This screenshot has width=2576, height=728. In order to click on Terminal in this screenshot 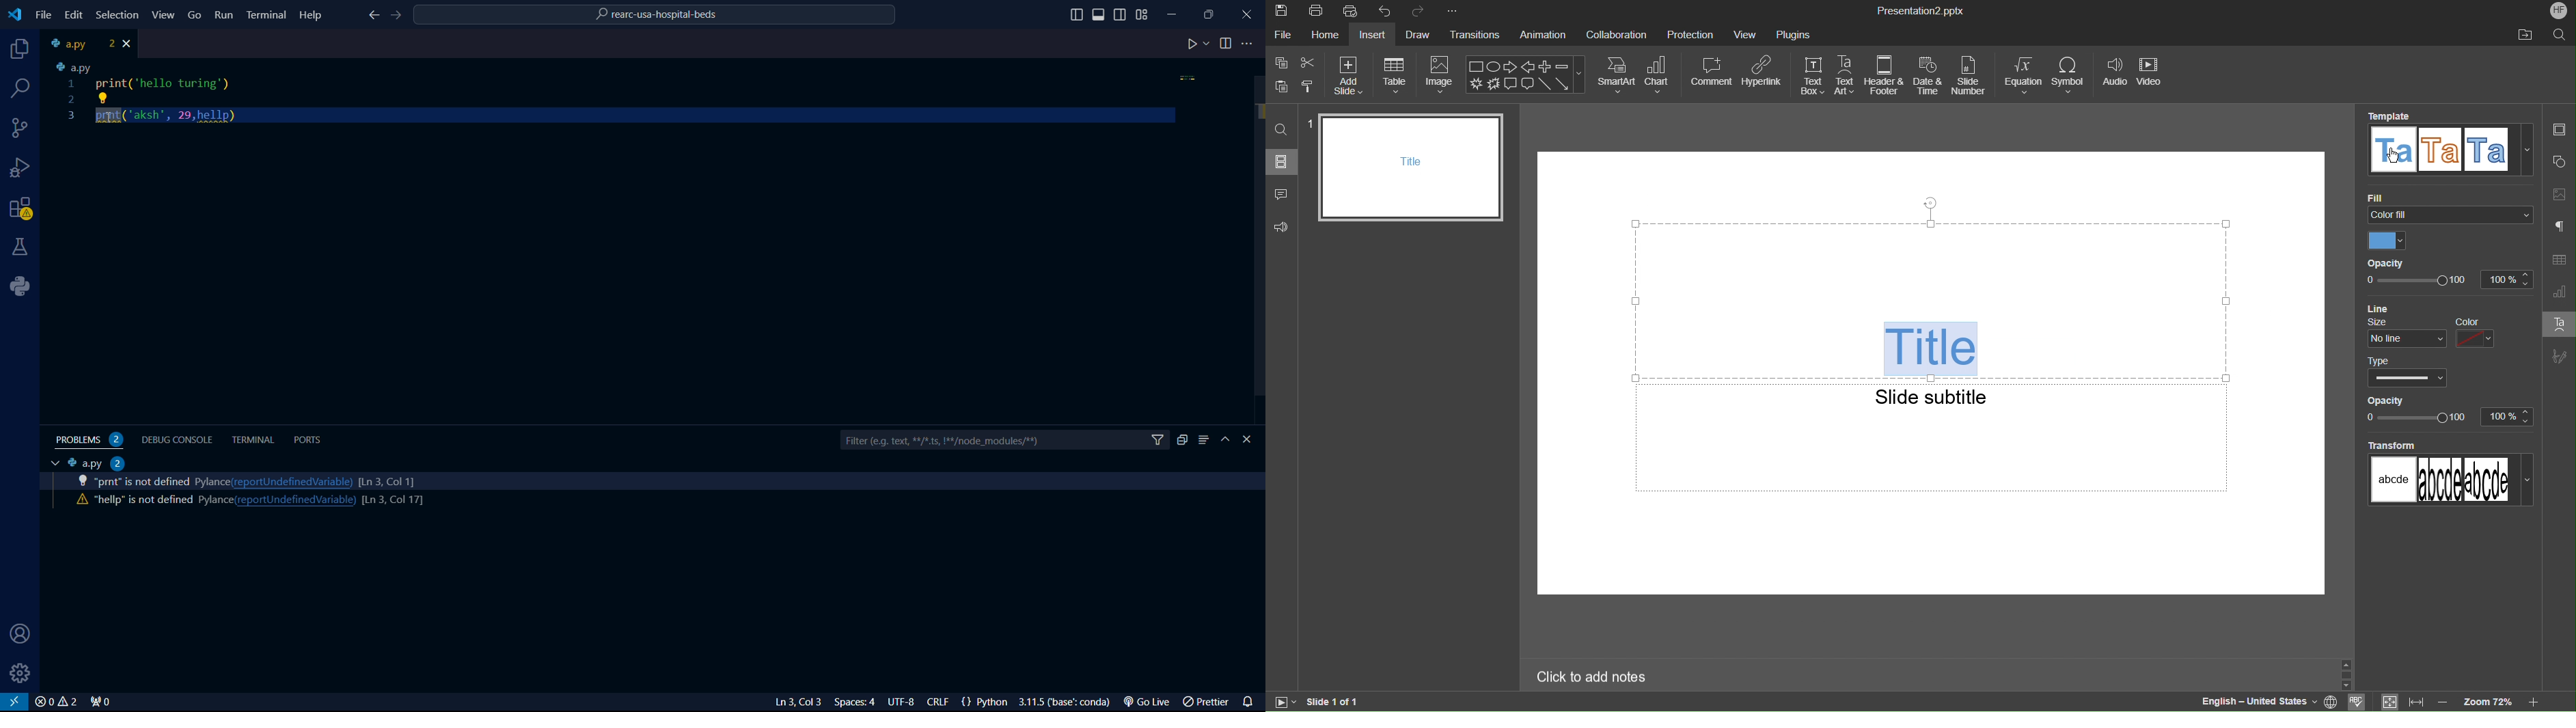, I will do `click(266, 14)`.